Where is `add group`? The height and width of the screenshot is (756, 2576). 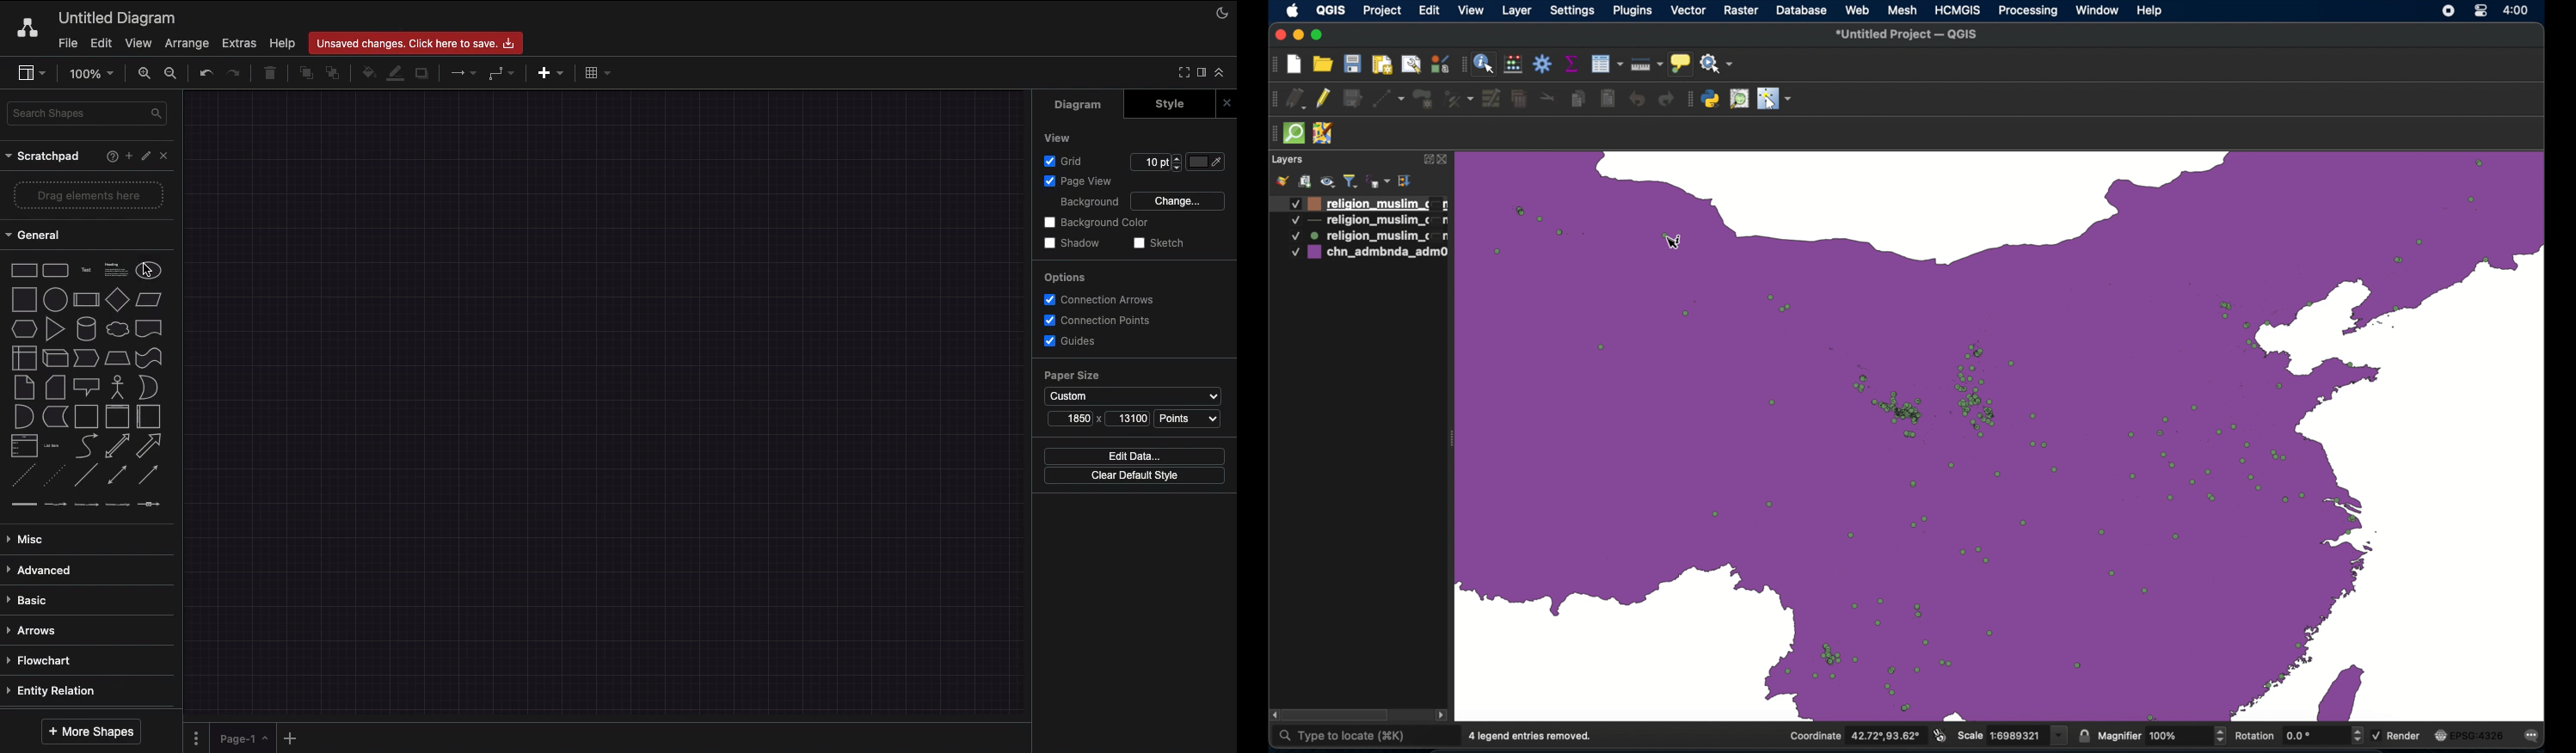 add group is located at coordinates (1305, 181).